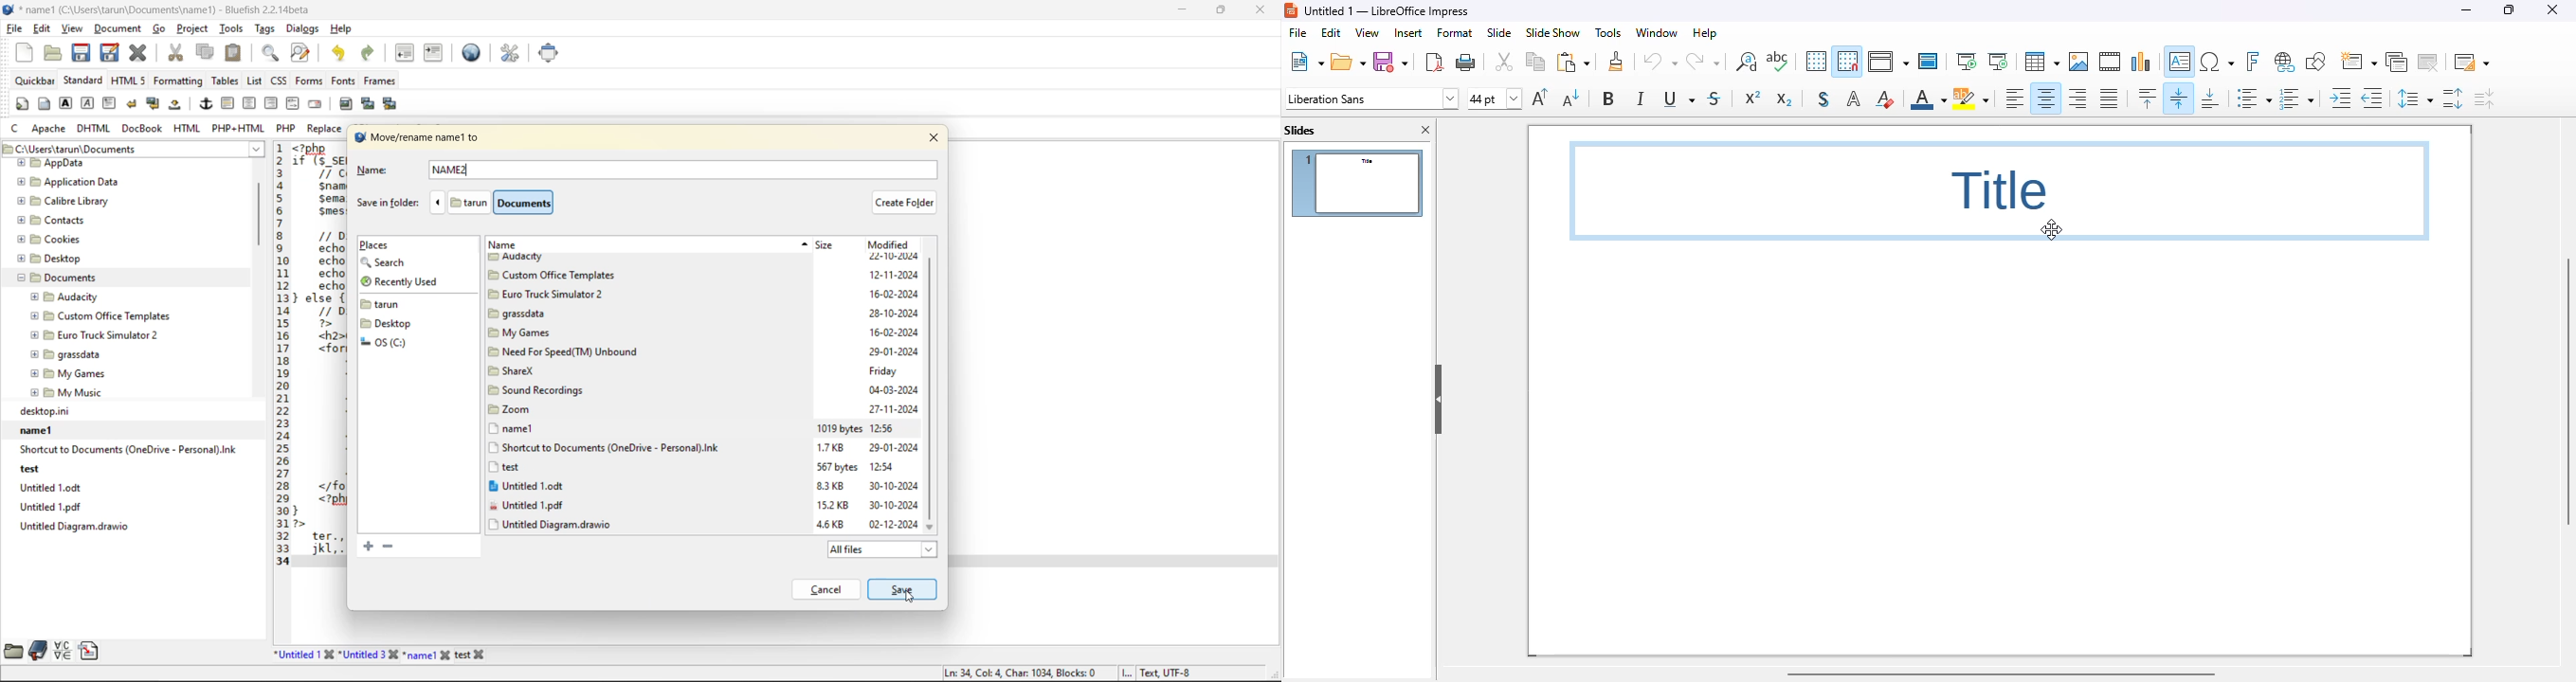 This screenshot has height=700, width=2576. Describe the element at coordinates (2110, 62) in the screenshot. I see `insert audio or video` at that location.